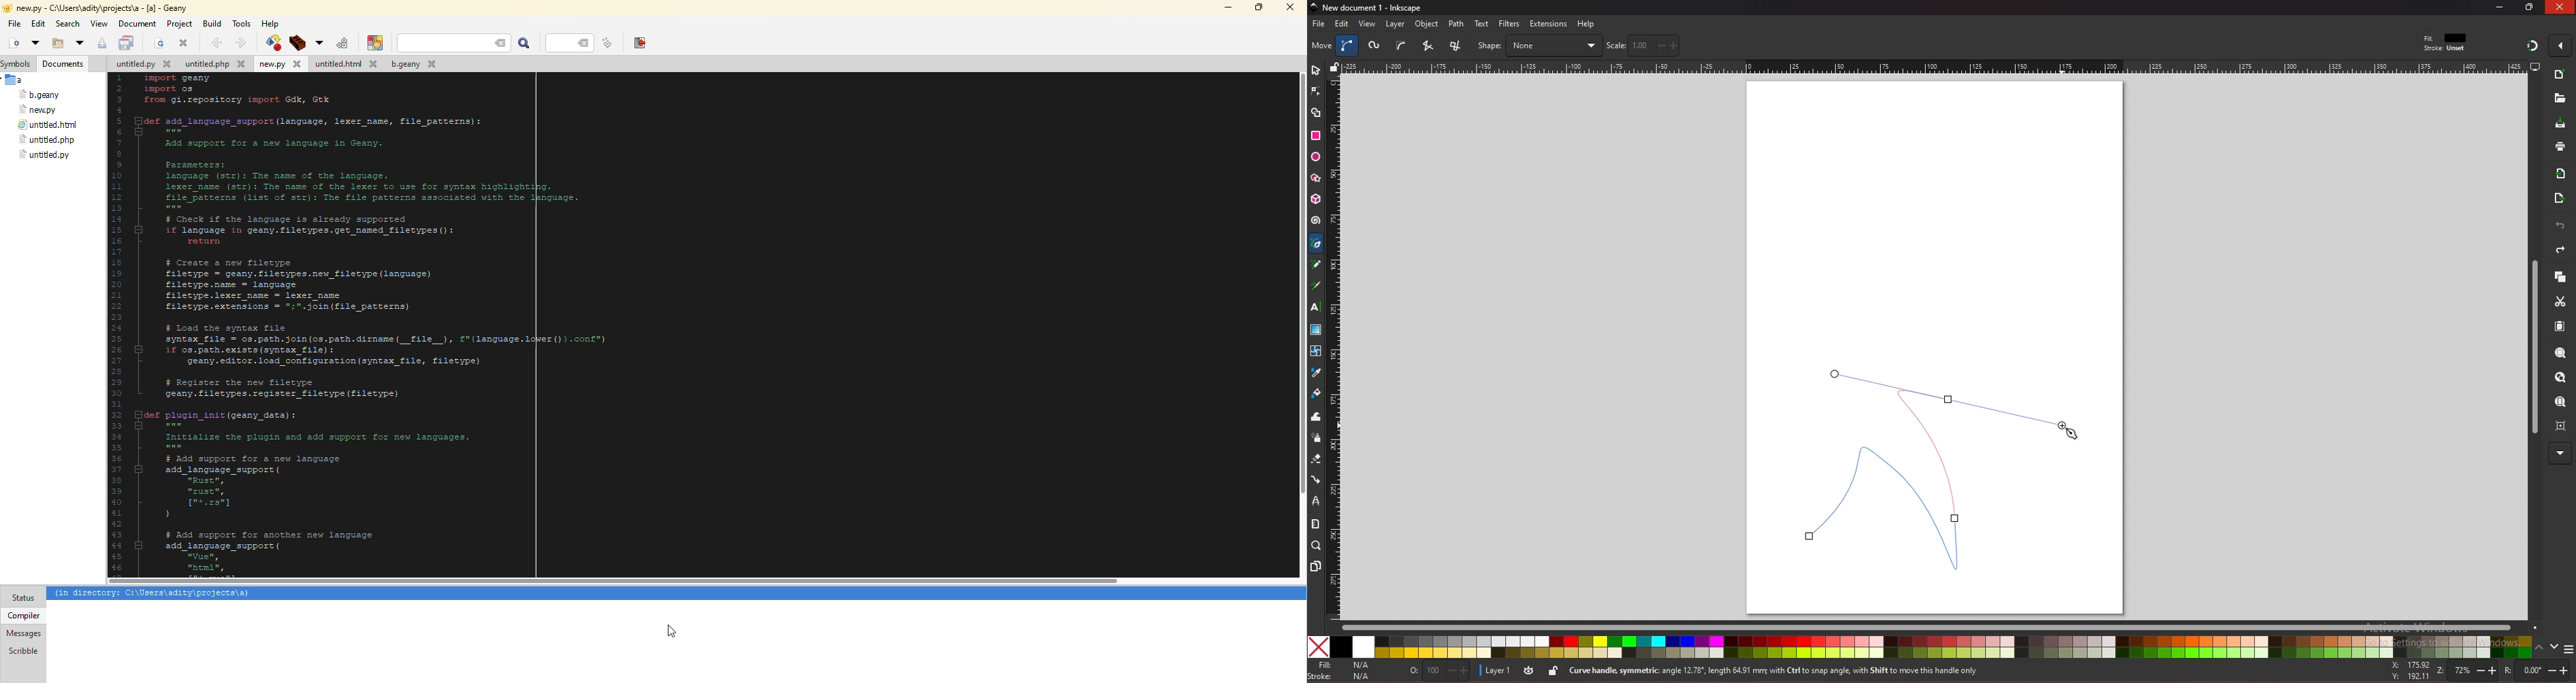  I want to click on zoom drawing, so click(2560, 378).